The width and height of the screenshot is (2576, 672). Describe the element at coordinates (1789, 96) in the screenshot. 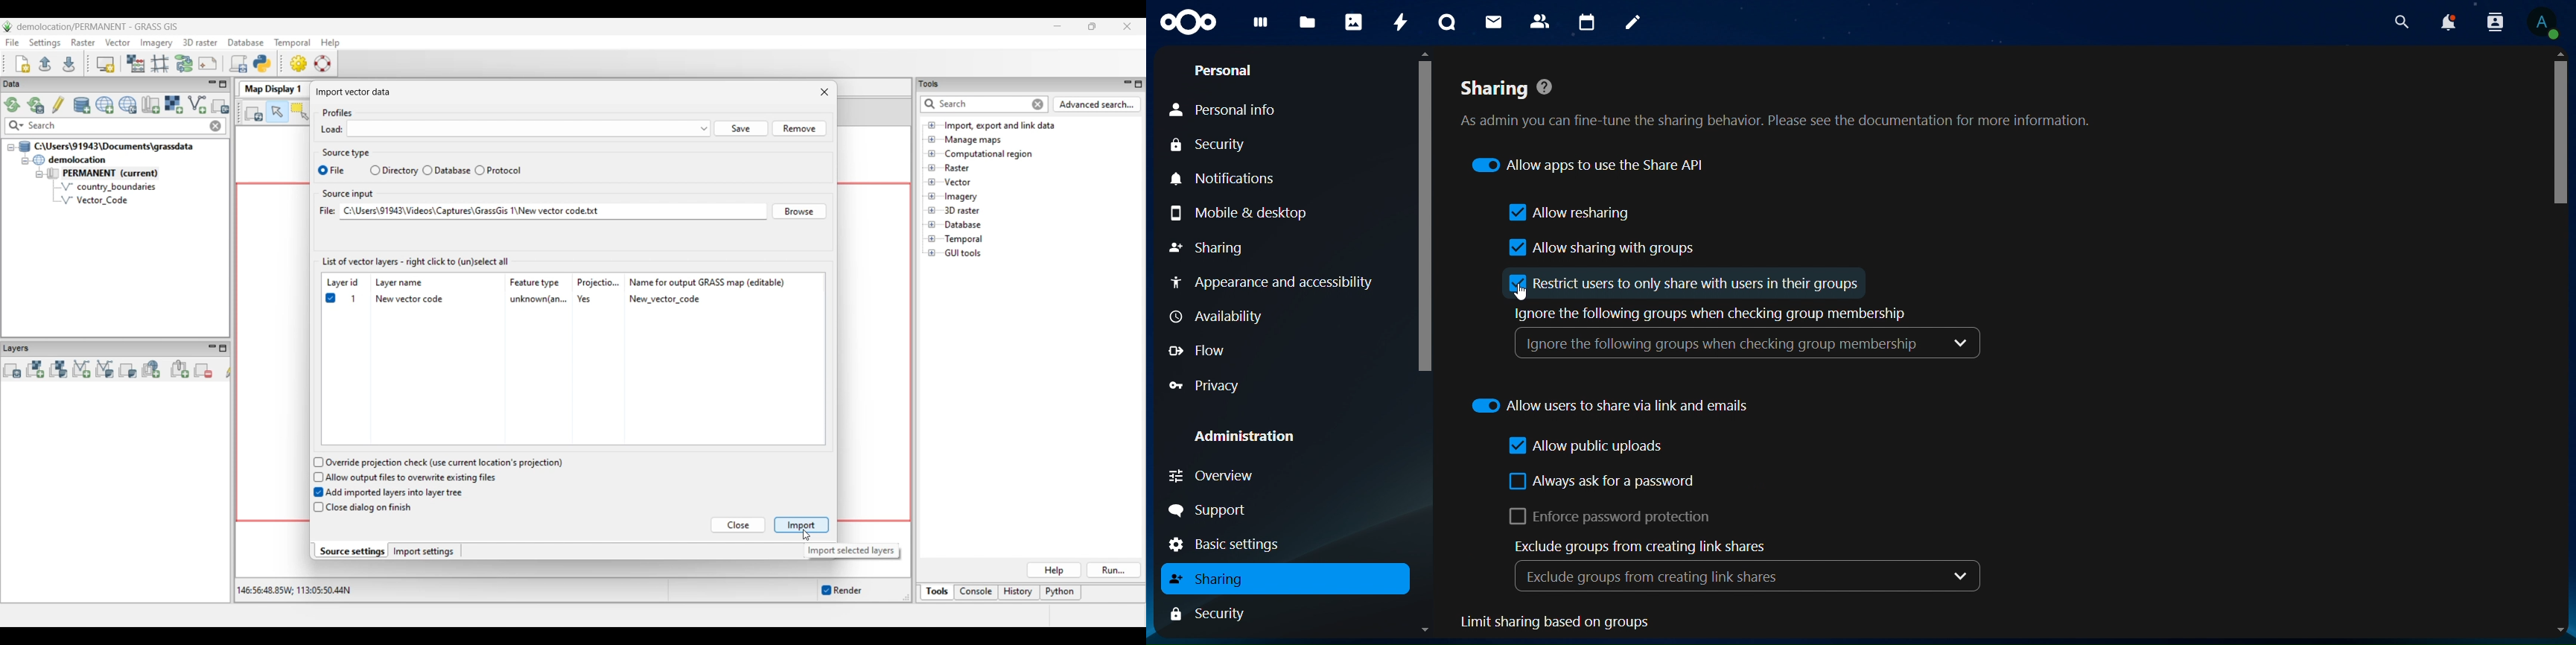

I see `Sharing ©
As admin you can fine-tune the sharing behavior. Please see the documentation for more information.` at that location.